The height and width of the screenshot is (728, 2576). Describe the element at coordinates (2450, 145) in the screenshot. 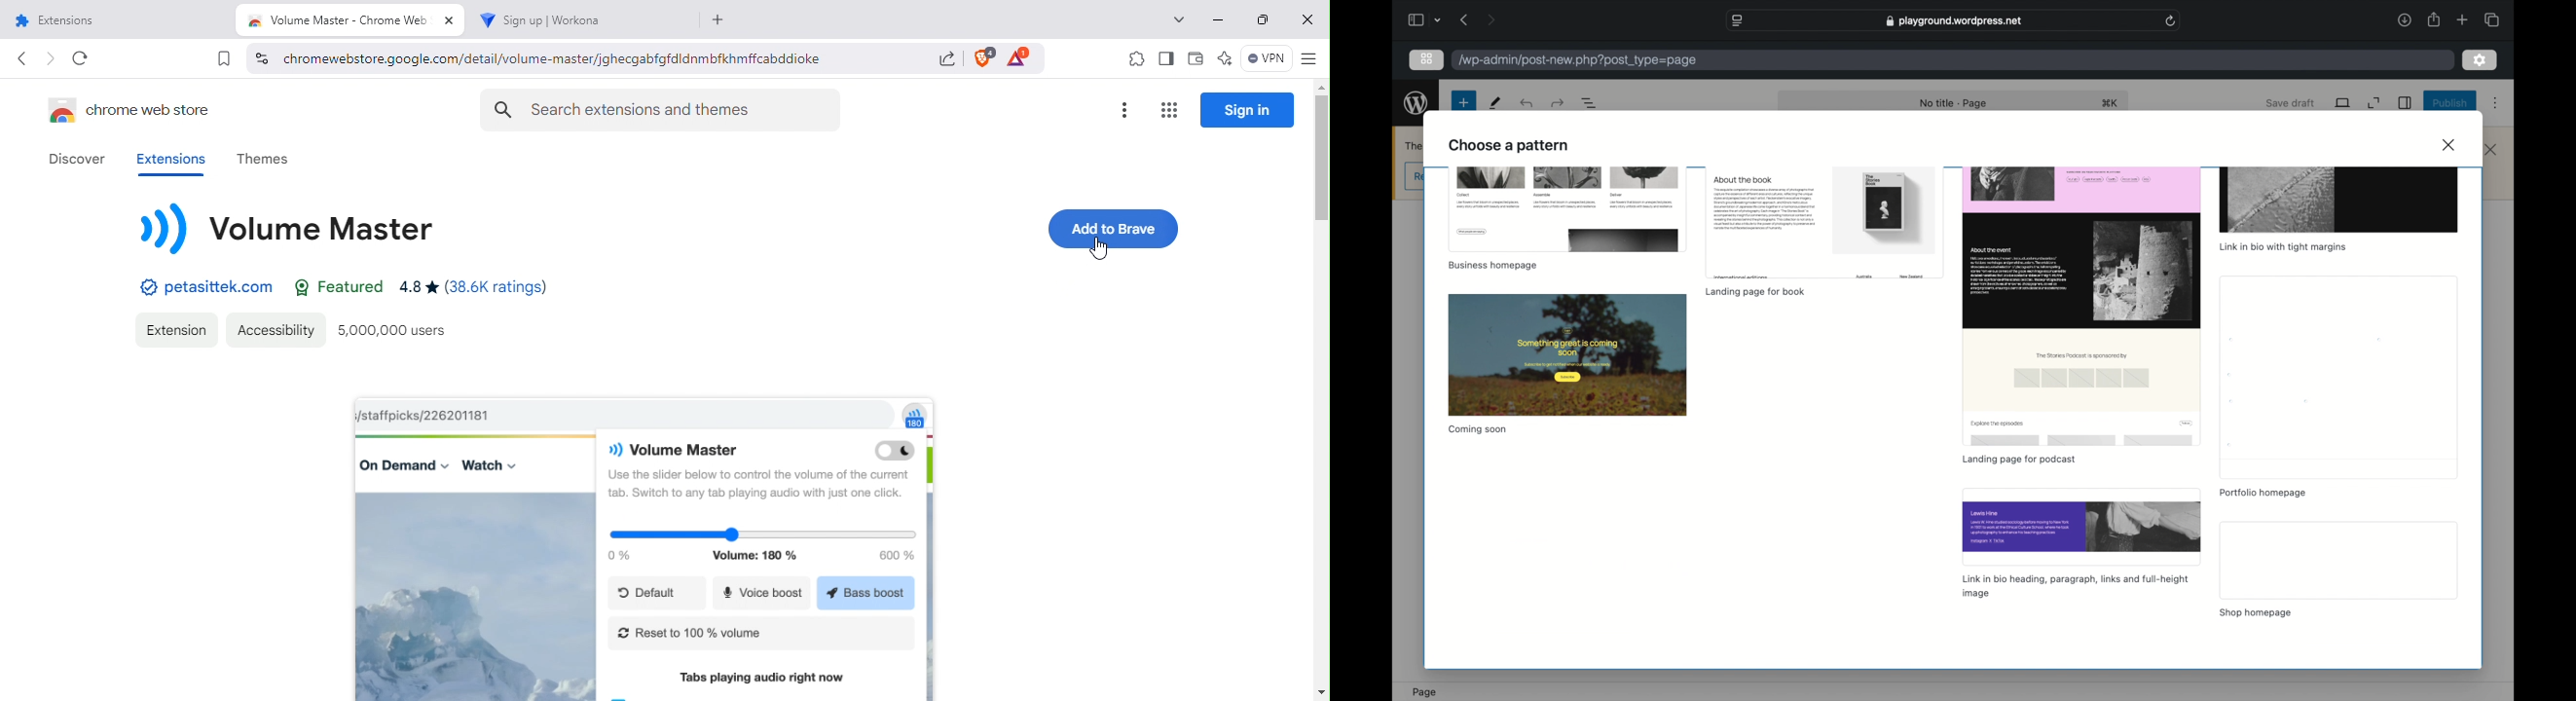

I see `close` at that location.